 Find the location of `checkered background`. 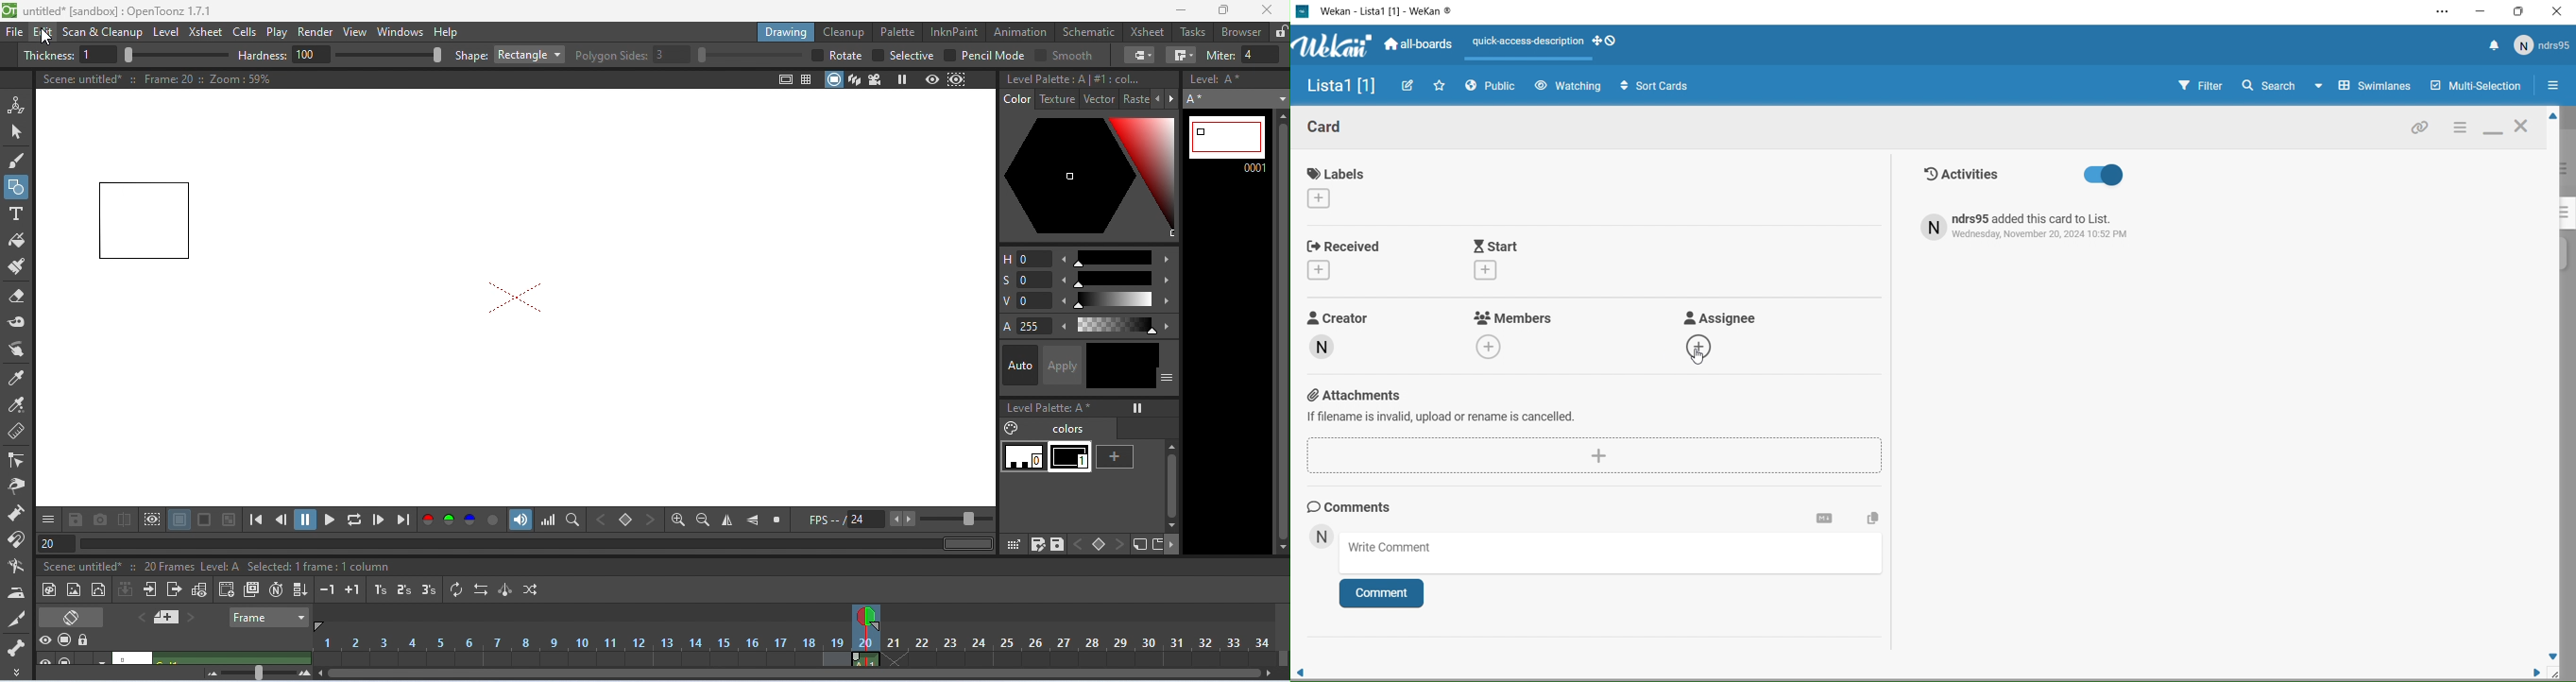

checkered background is located at coordinates (228, 520).